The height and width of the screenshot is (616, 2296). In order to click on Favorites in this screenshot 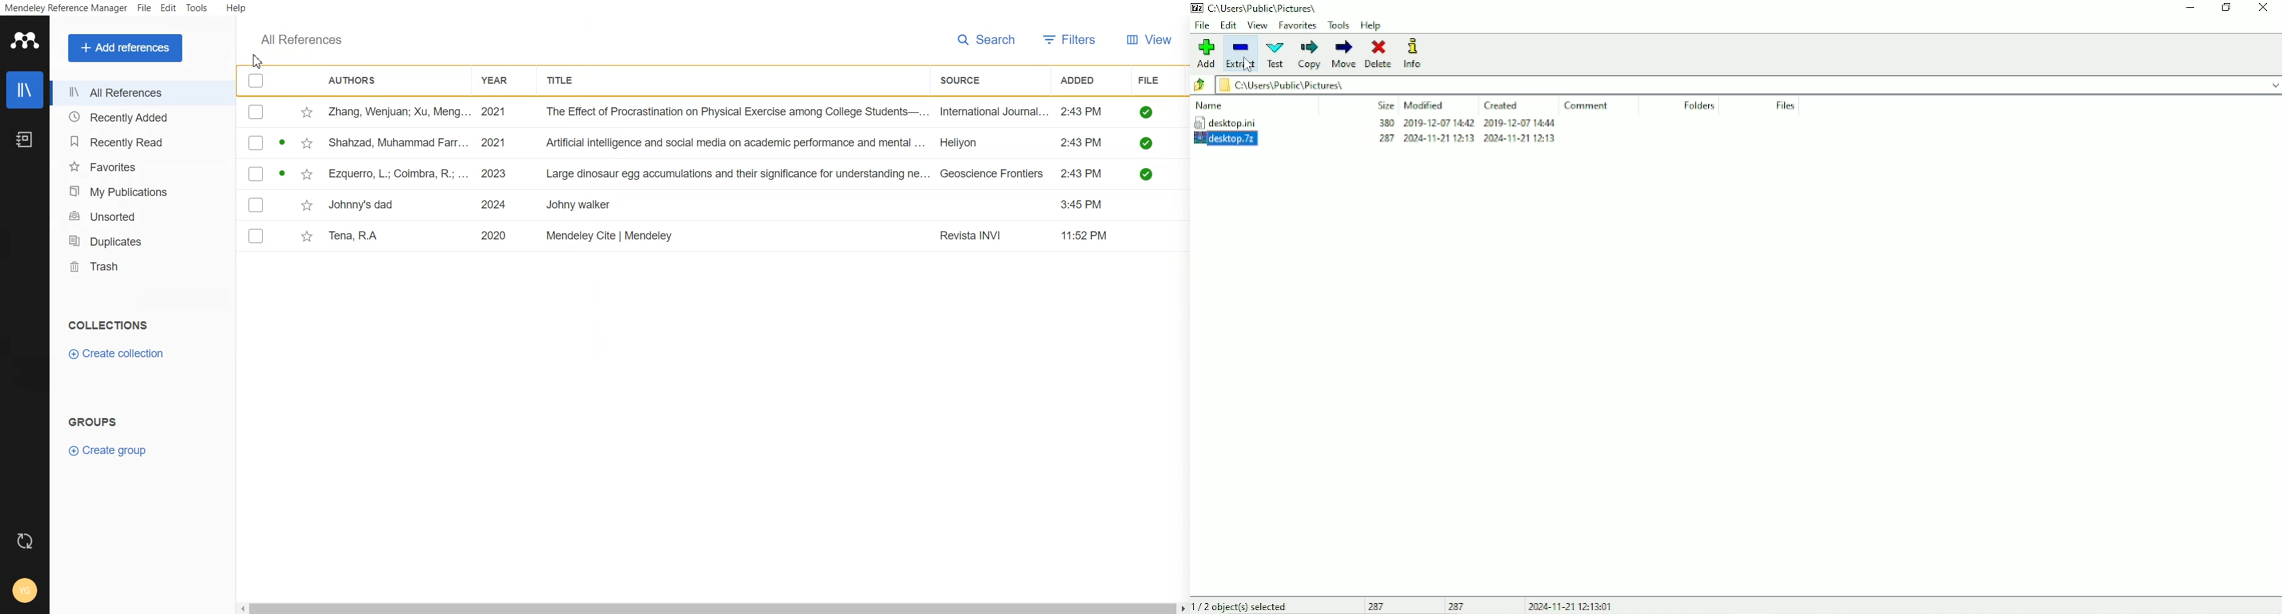, I will do `click(138, 166)`.